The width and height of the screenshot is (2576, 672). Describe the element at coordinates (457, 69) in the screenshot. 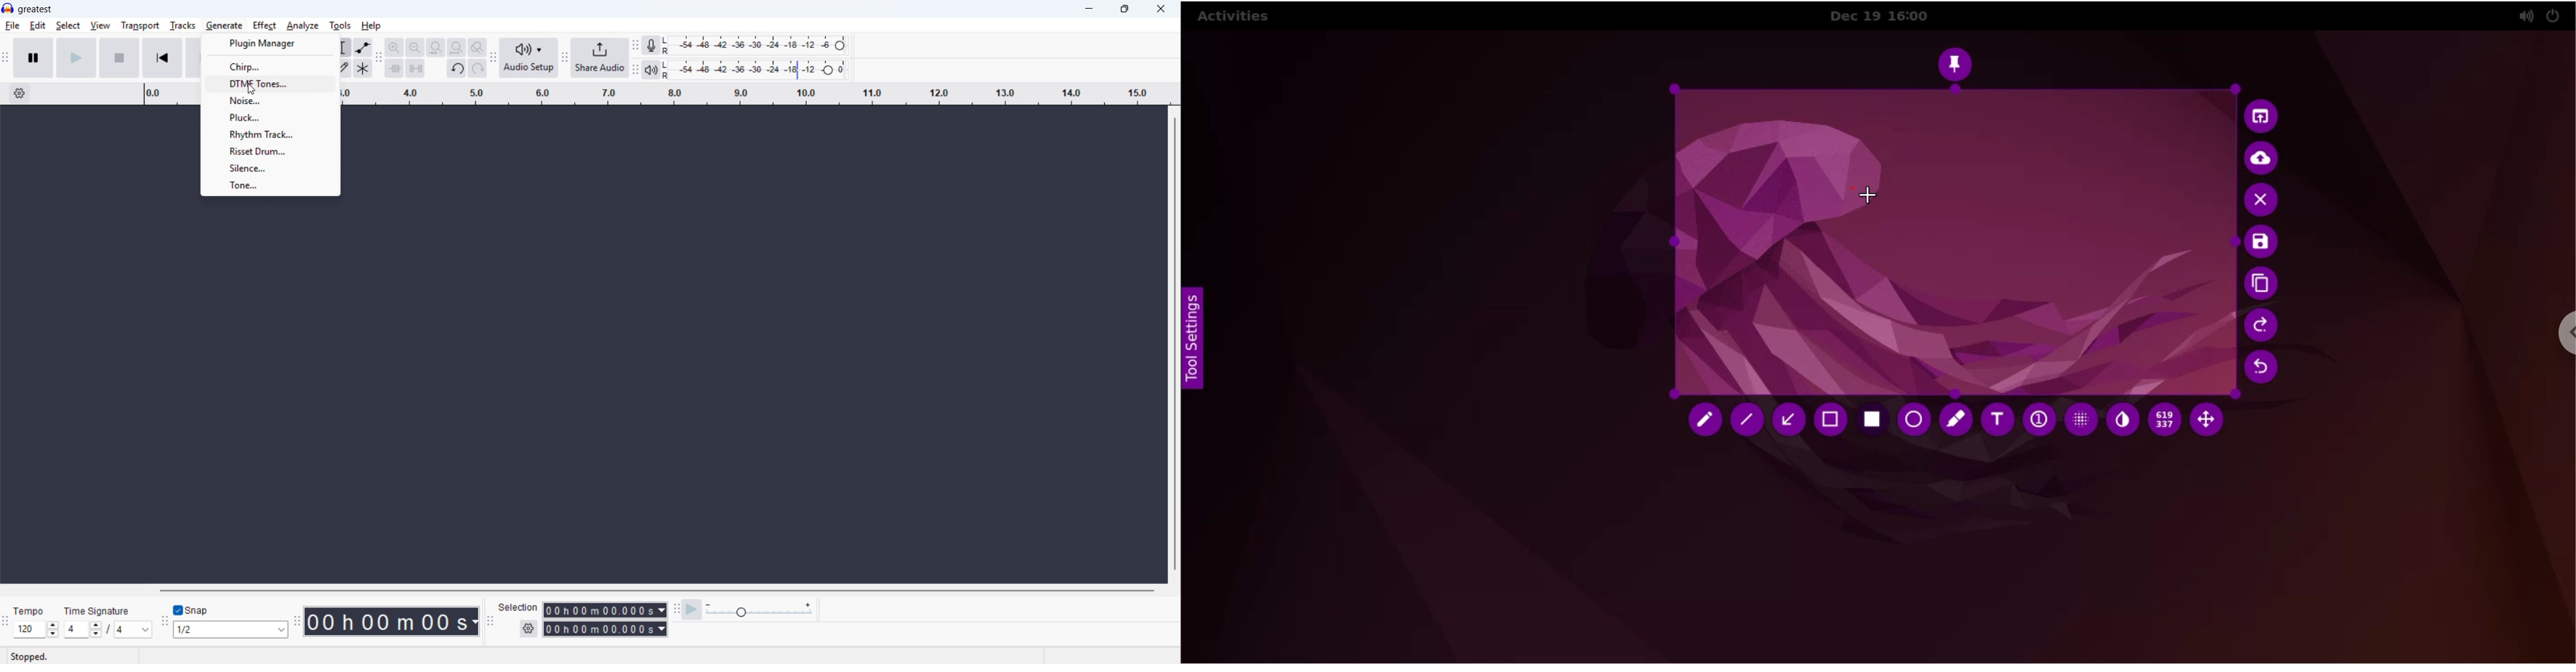

I see `undo` at that location.